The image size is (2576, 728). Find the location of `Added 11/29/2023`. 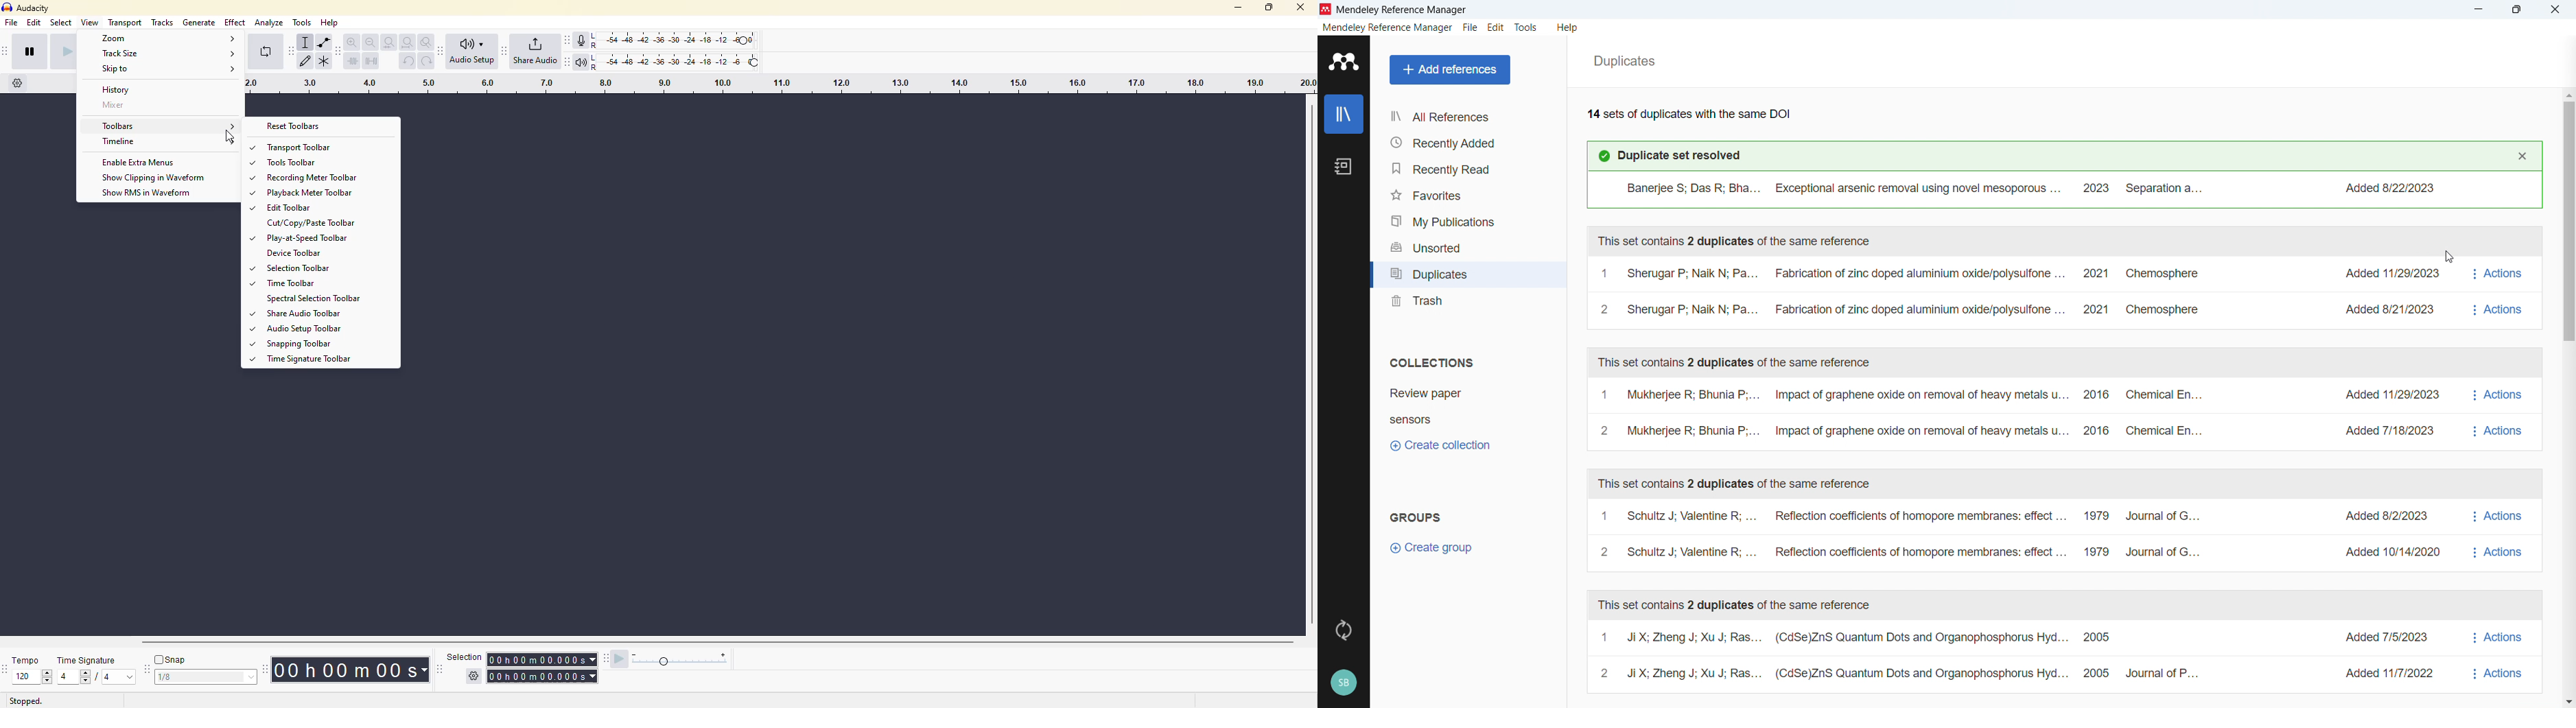

Added 11/29/2023 is located at coordinates (2382, 399).